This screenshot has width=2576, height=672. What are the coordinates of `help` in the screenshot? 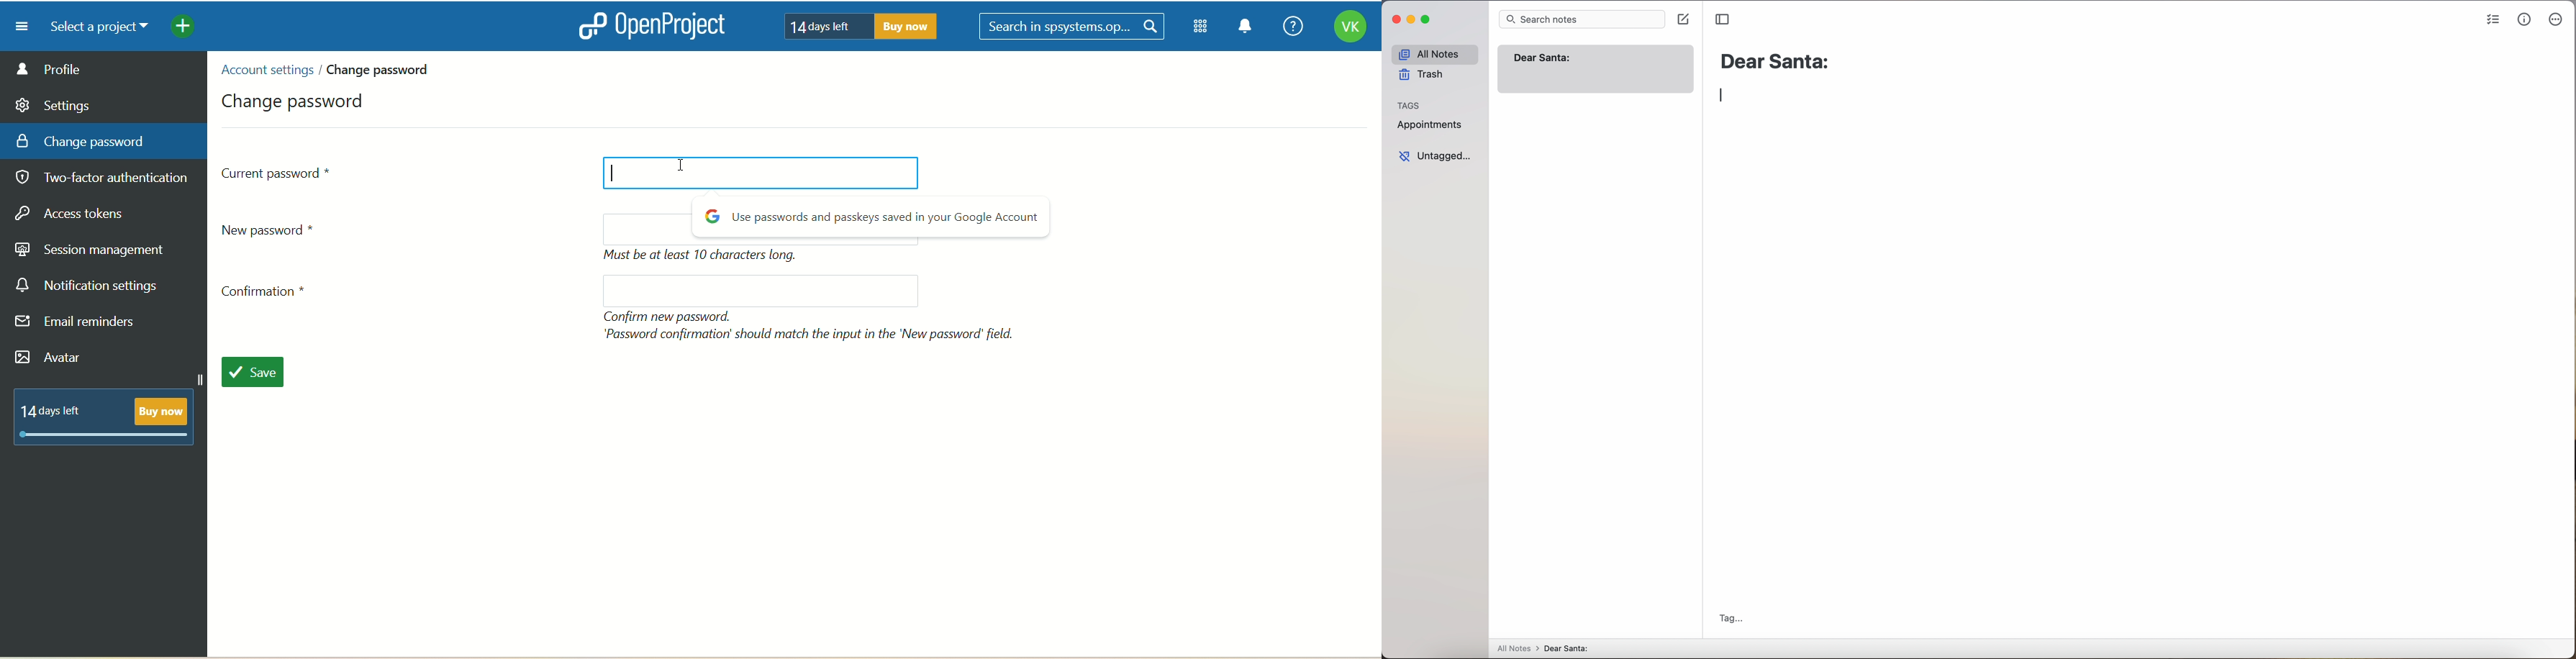 It's located at (1289, 27).